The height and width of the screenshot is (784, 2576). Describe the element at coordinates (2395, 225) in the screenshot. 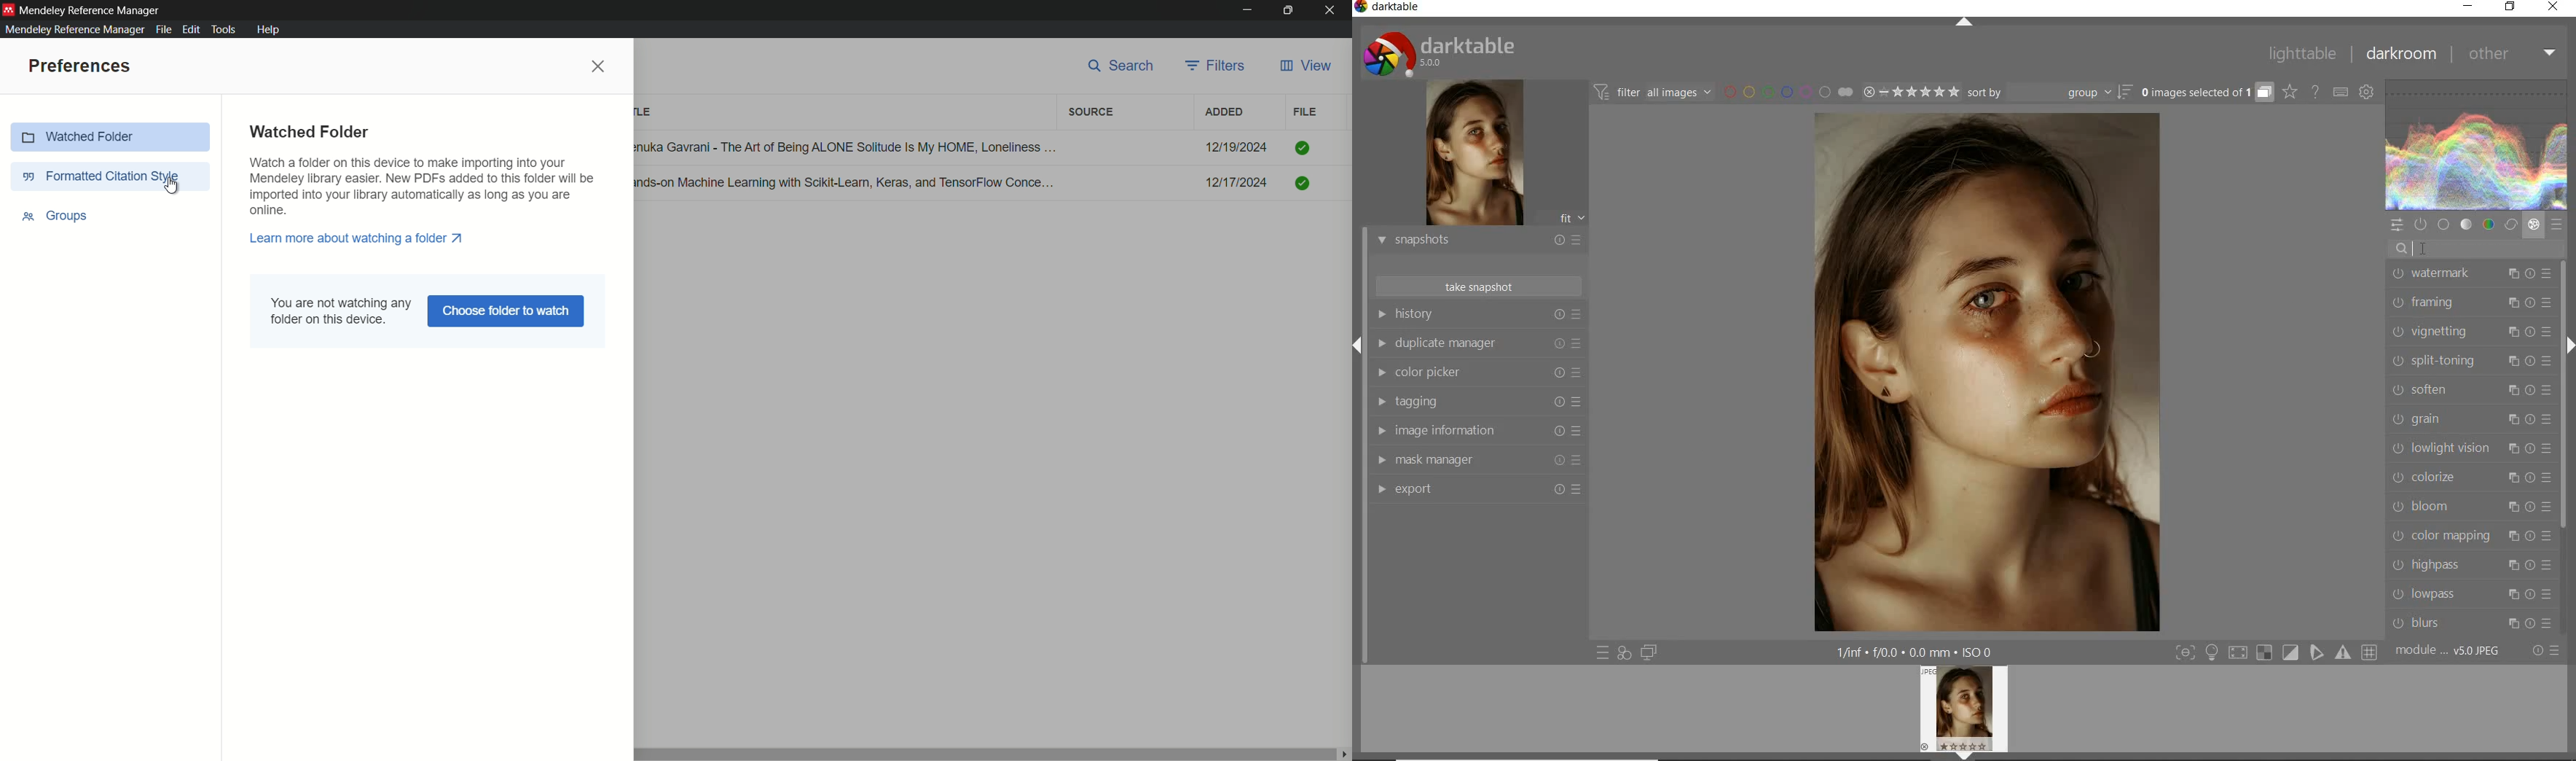

I see `quick access panel` at that location.